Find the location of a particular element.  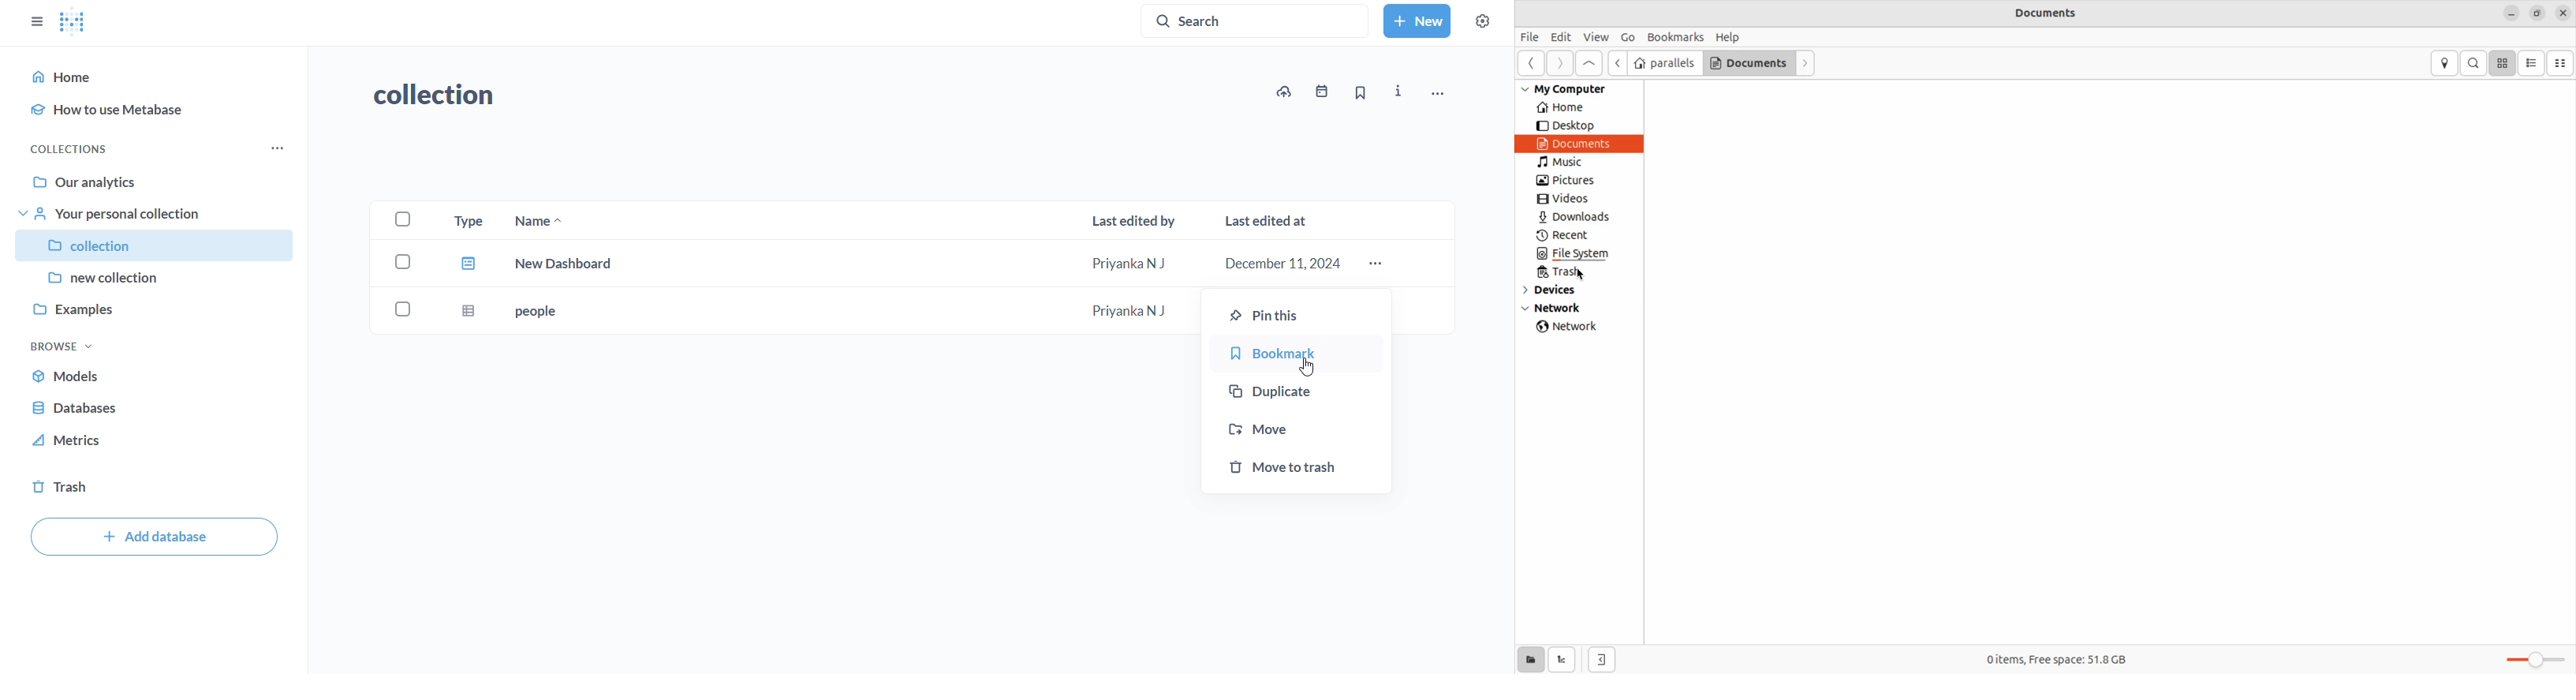

Forward is located at coordinates (1559, 63).